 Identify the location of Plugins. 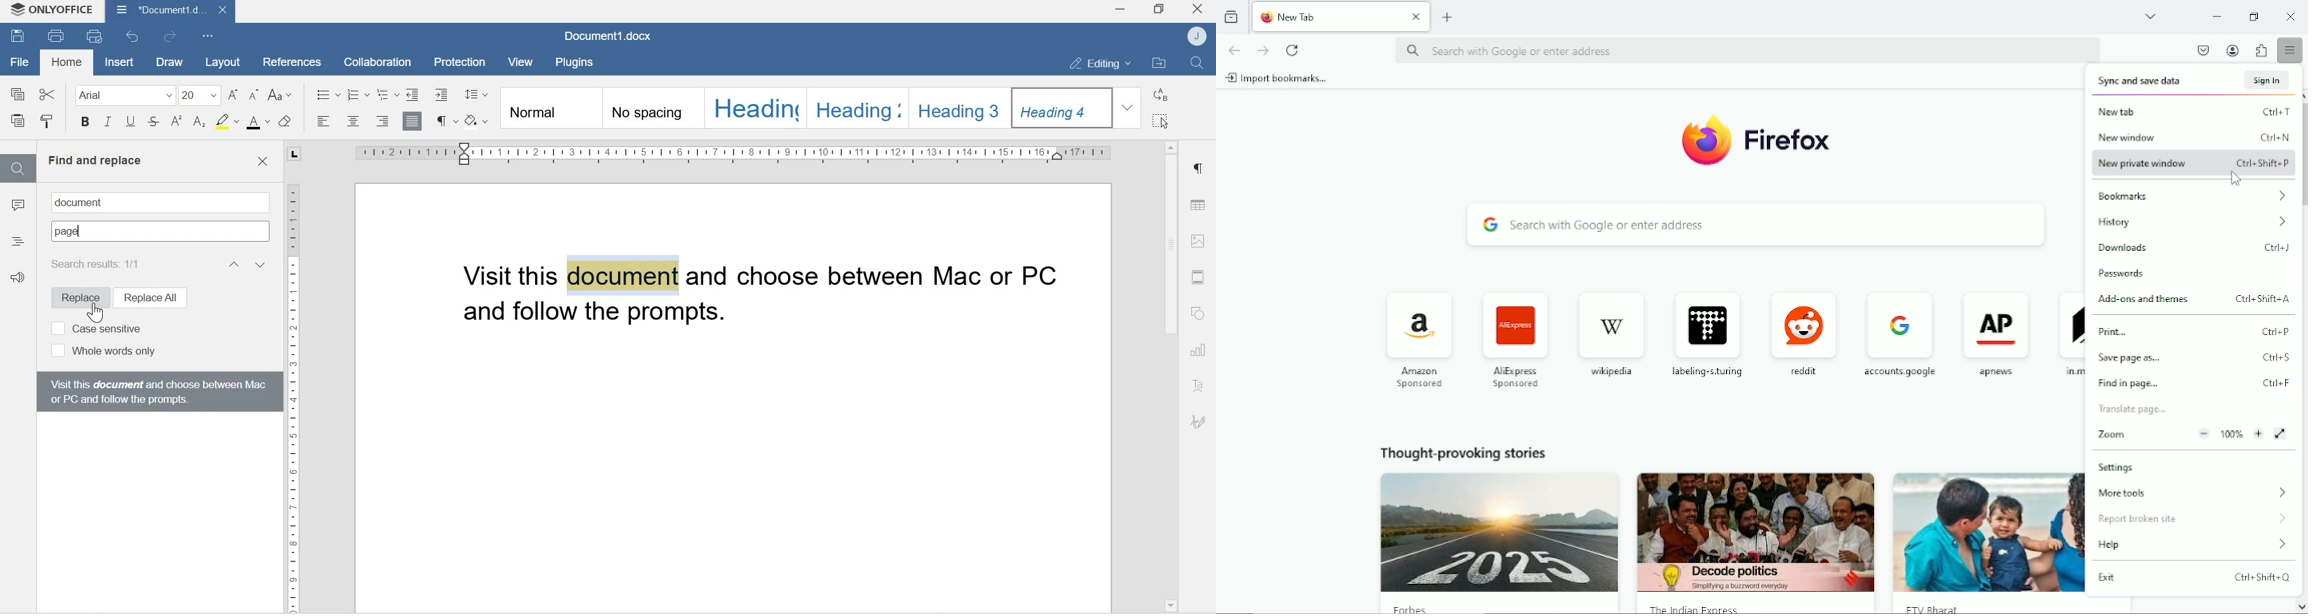
(578, 61).